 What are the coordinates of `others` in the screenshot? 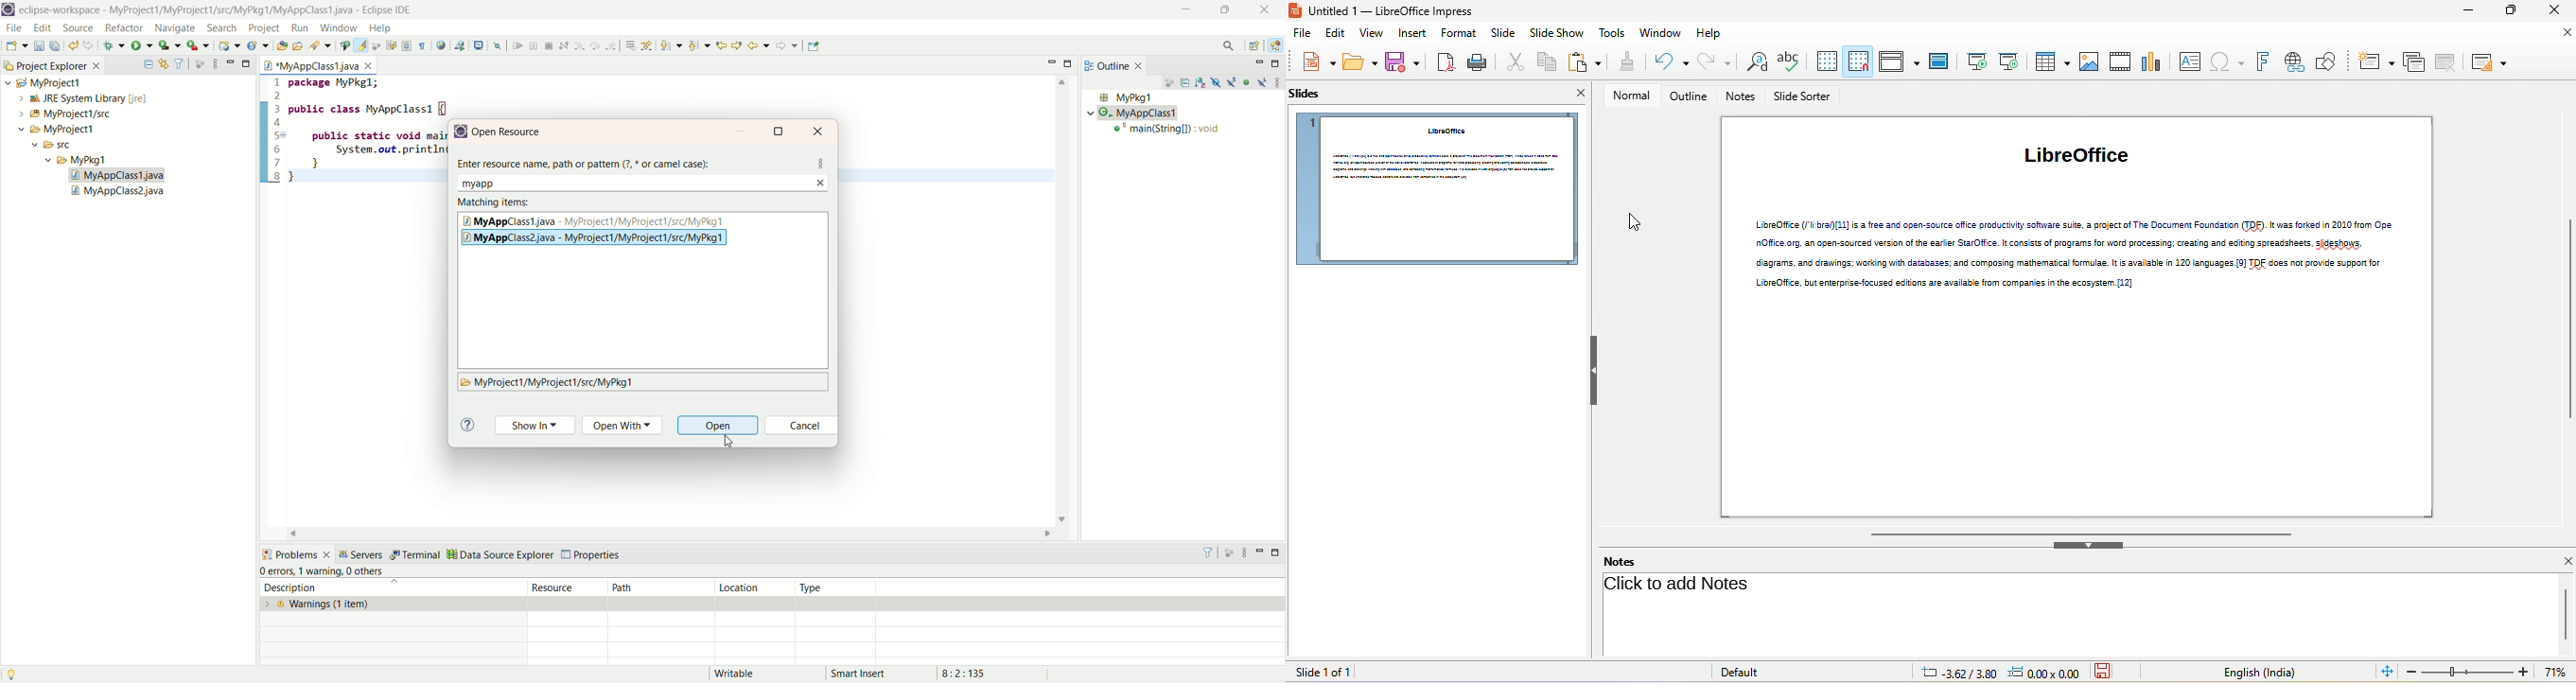 It's located at (368, 571).